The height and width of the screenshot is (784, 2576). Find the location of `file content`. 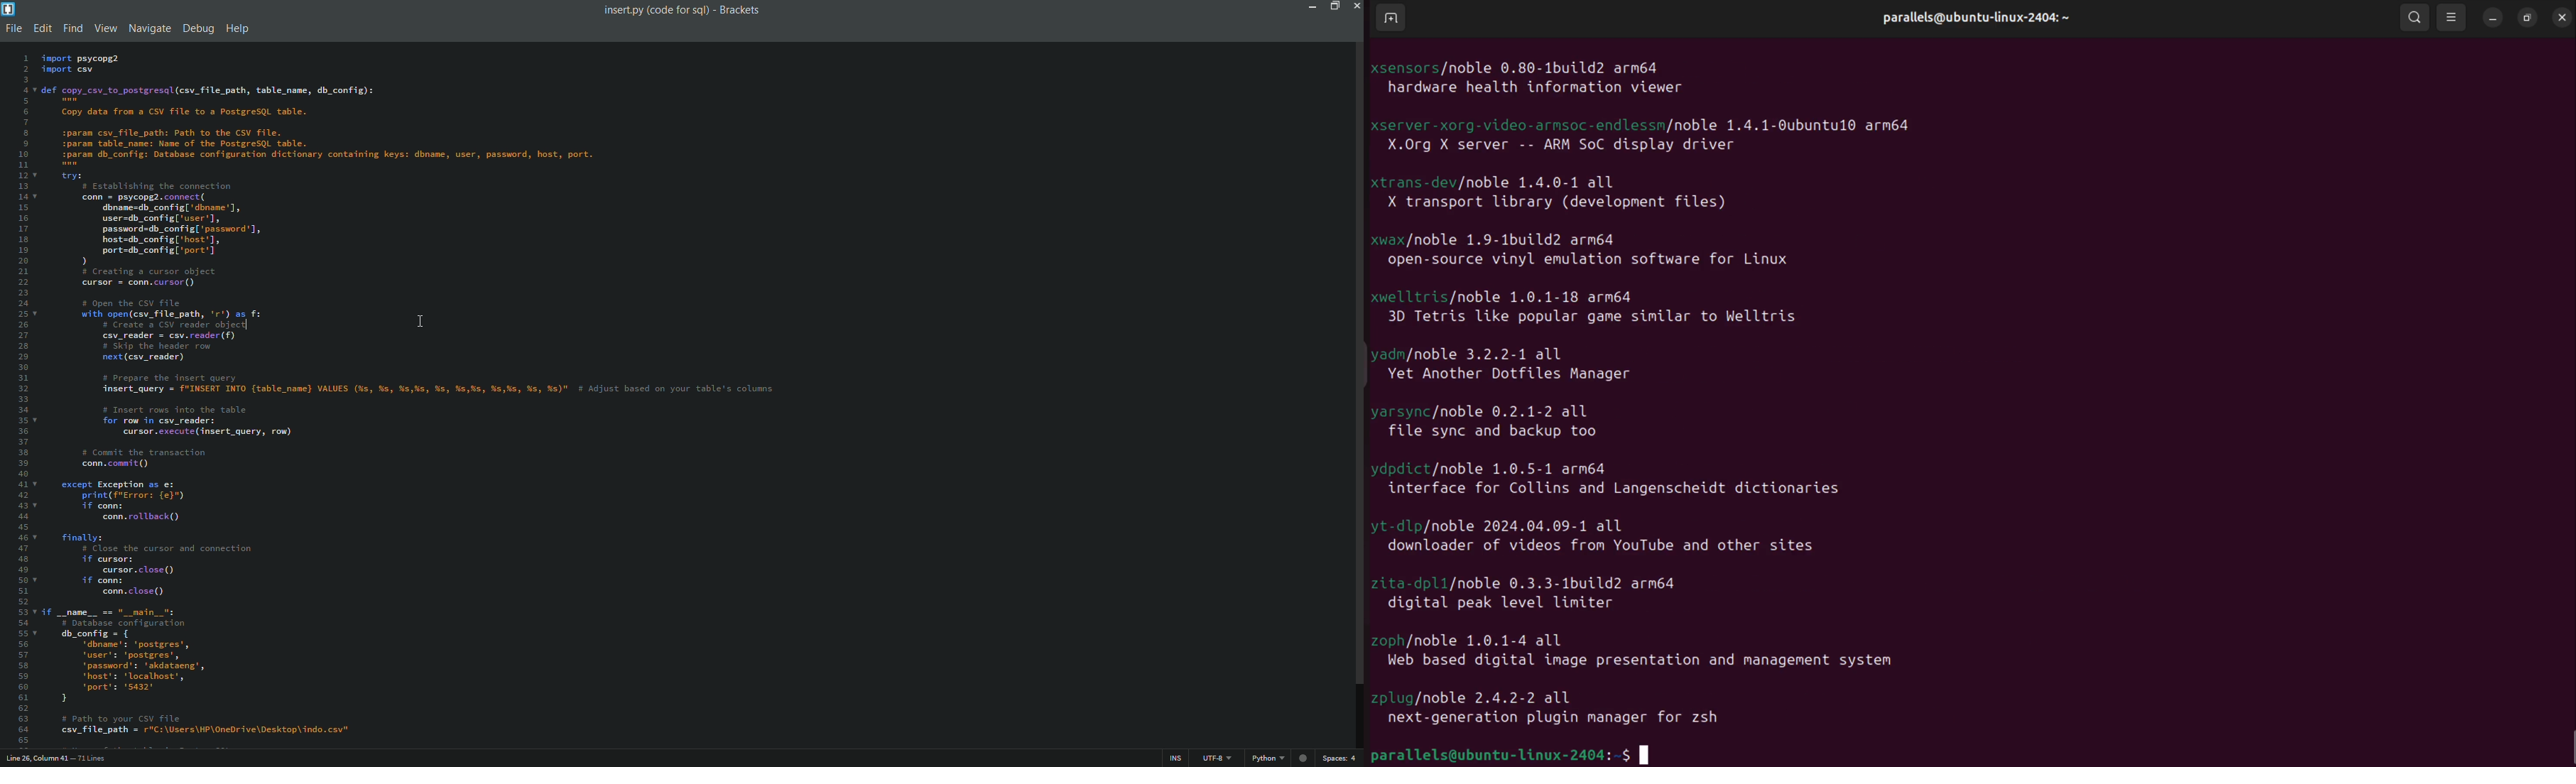

file content is located at coordinates (412, 396).